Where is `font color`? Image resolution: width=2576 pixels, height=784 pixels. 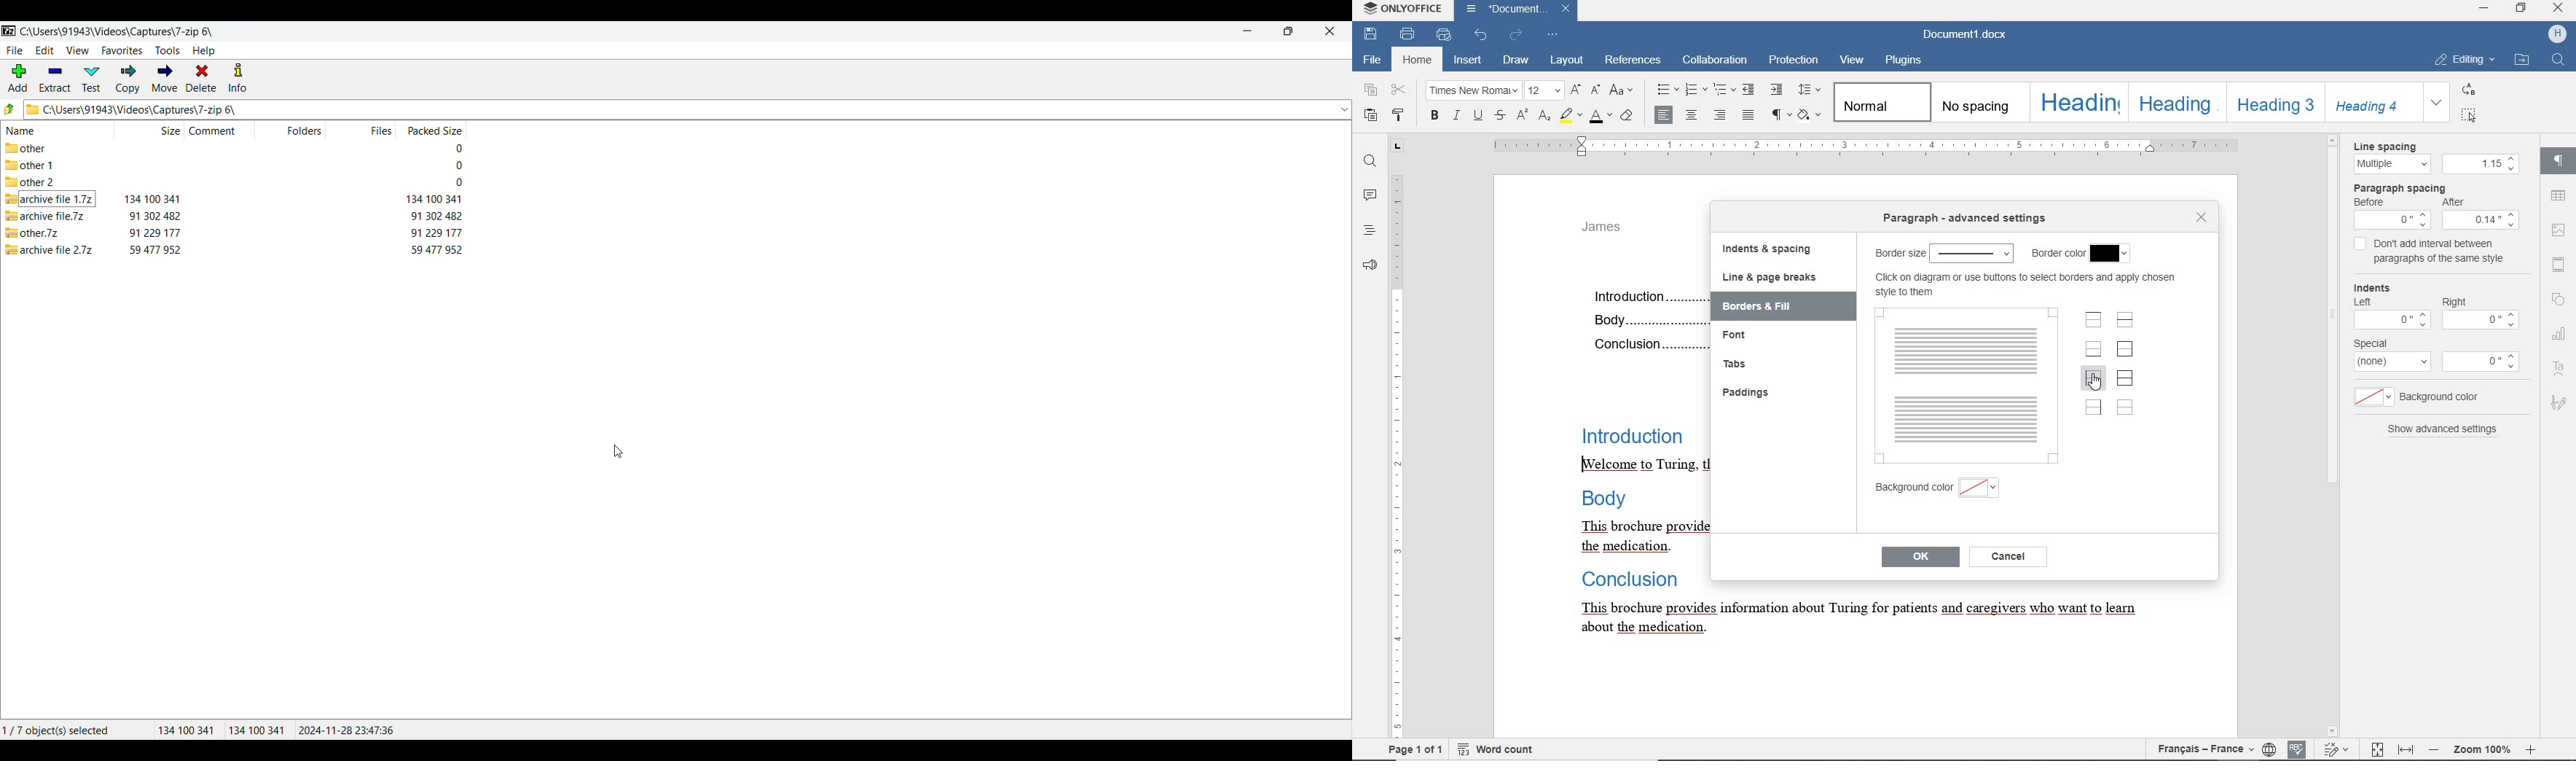
font color is located at coordinates (1601, 117).